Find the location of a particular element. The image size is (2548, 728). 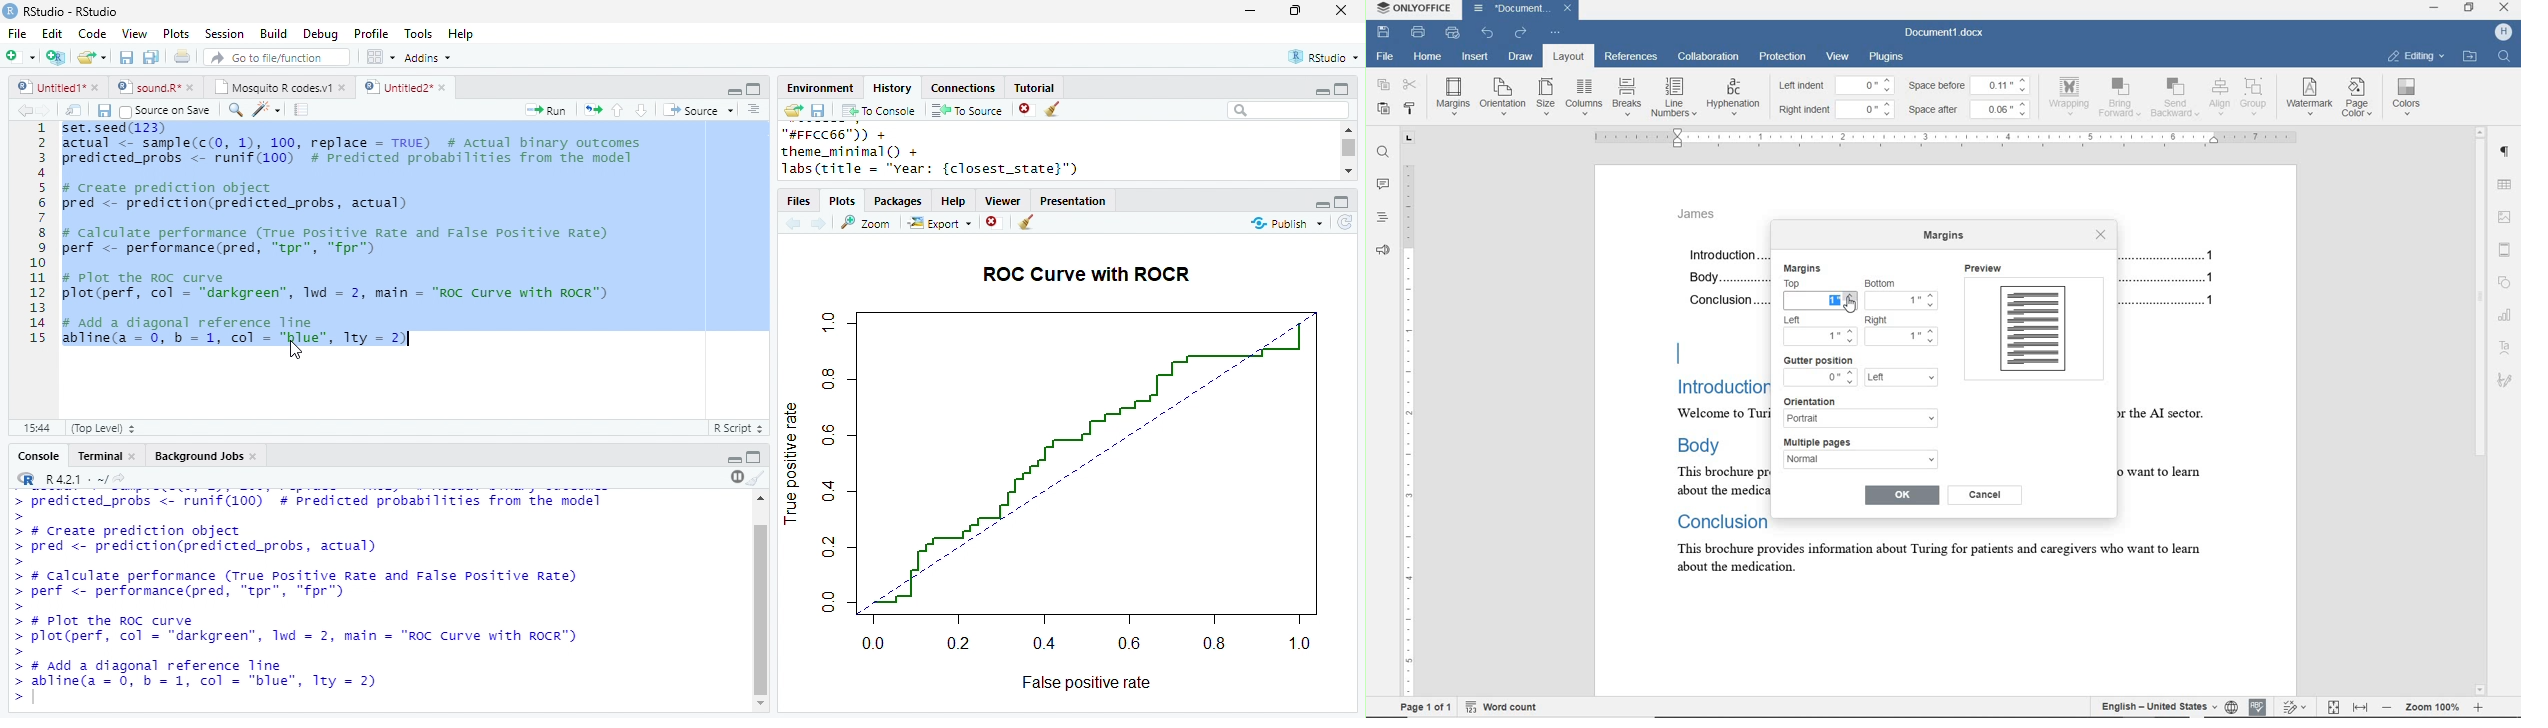

document name is located at coordinates (1510, 9).